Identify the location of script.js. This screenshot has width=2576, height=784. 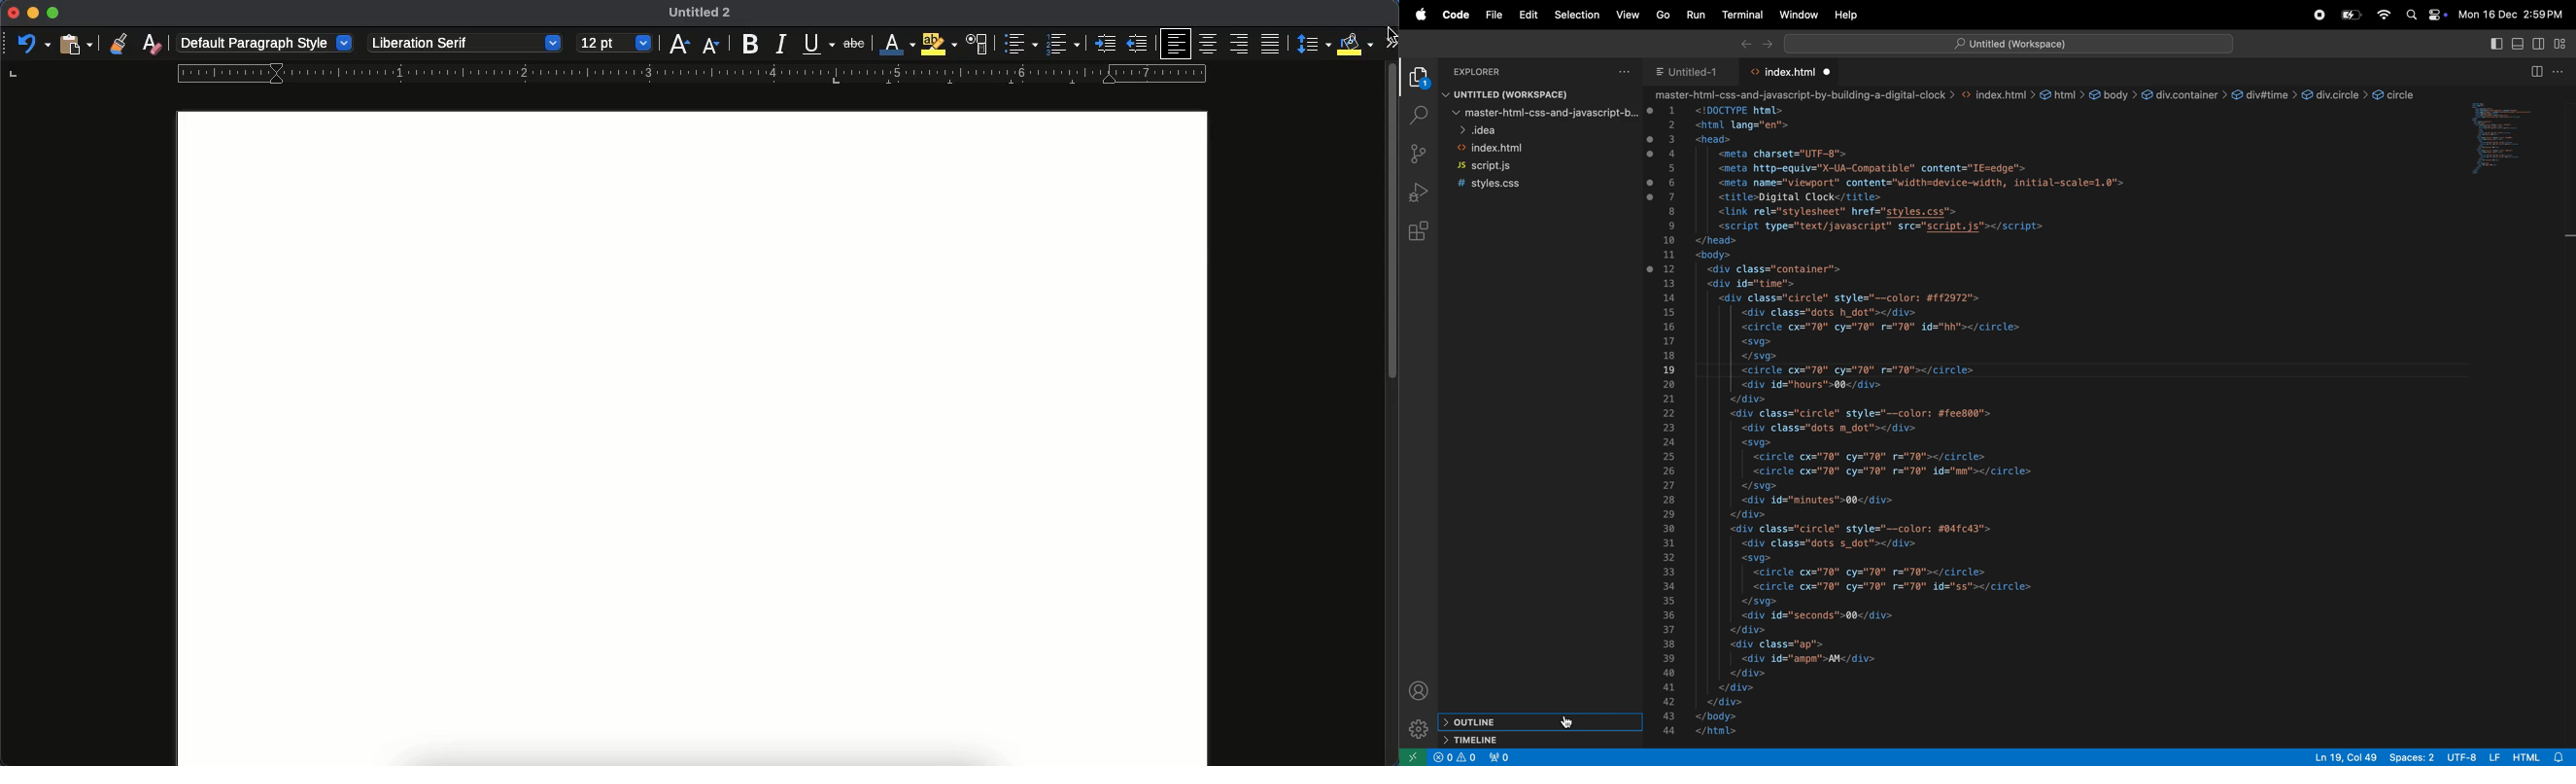
(1510, 166).